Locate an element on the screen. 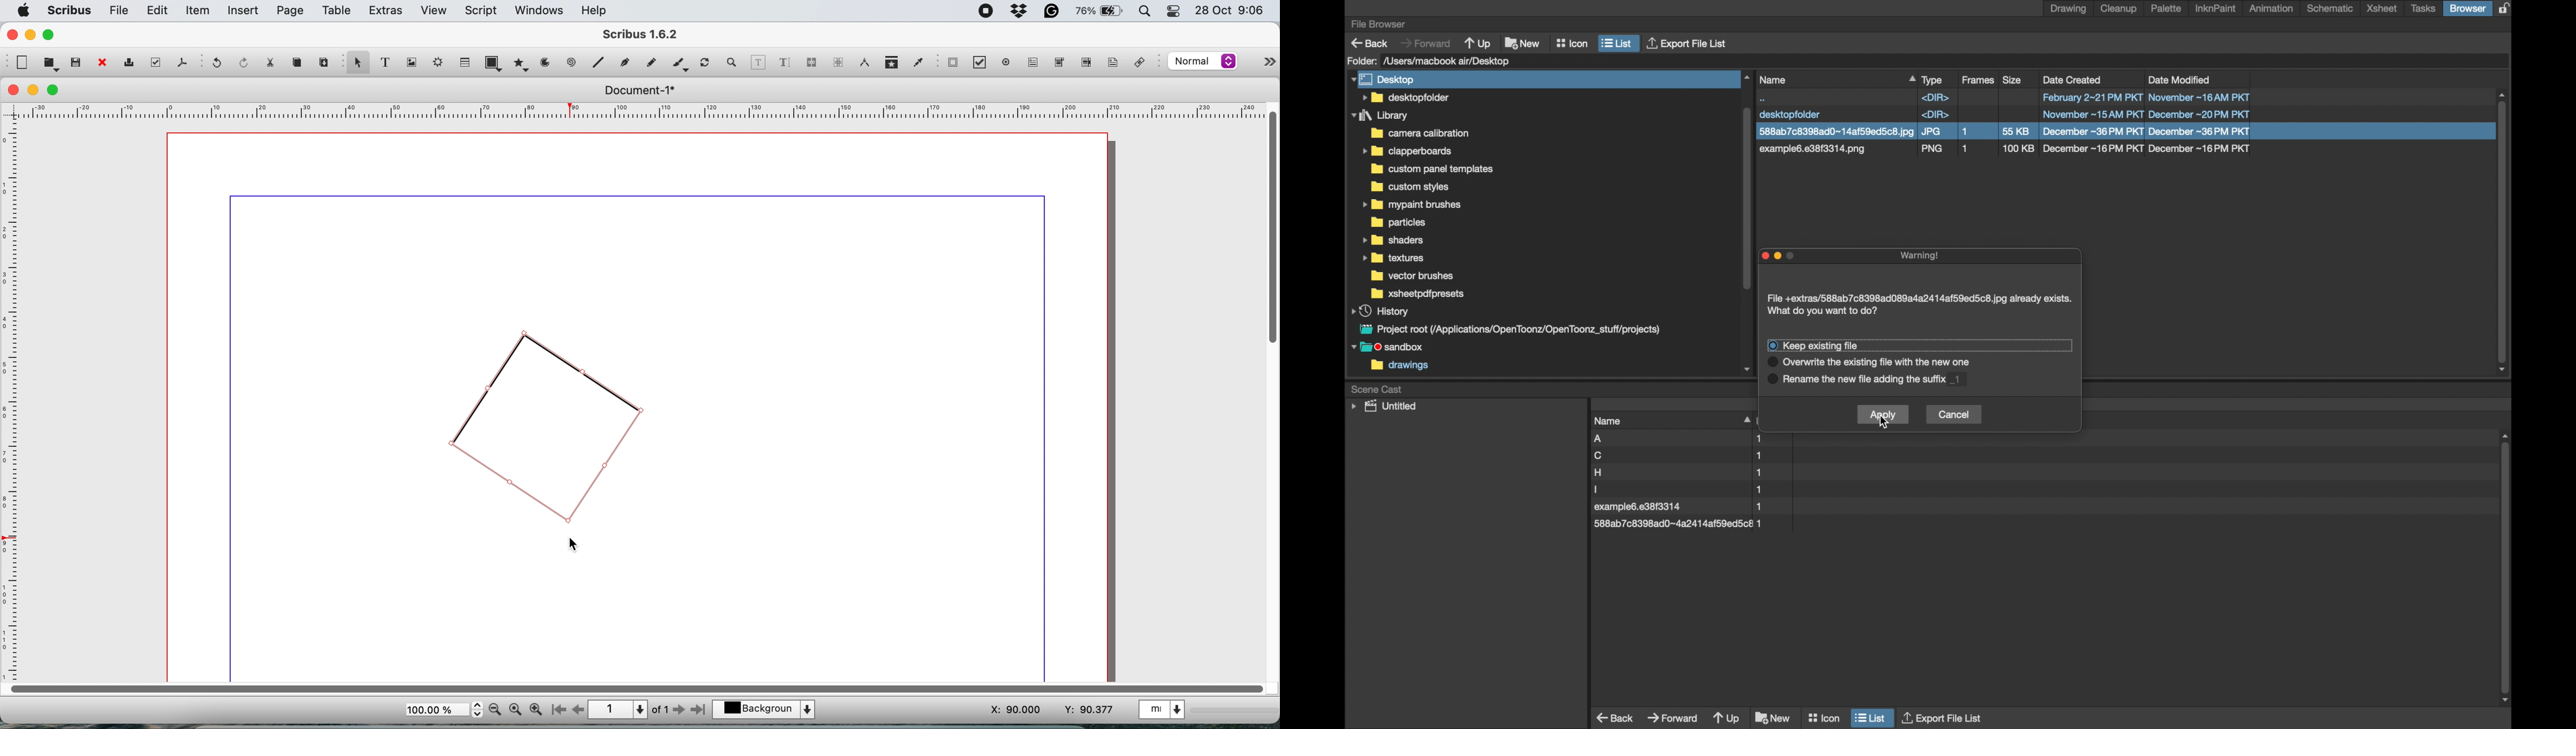  scroll box is located at coordinates (2507, 569).